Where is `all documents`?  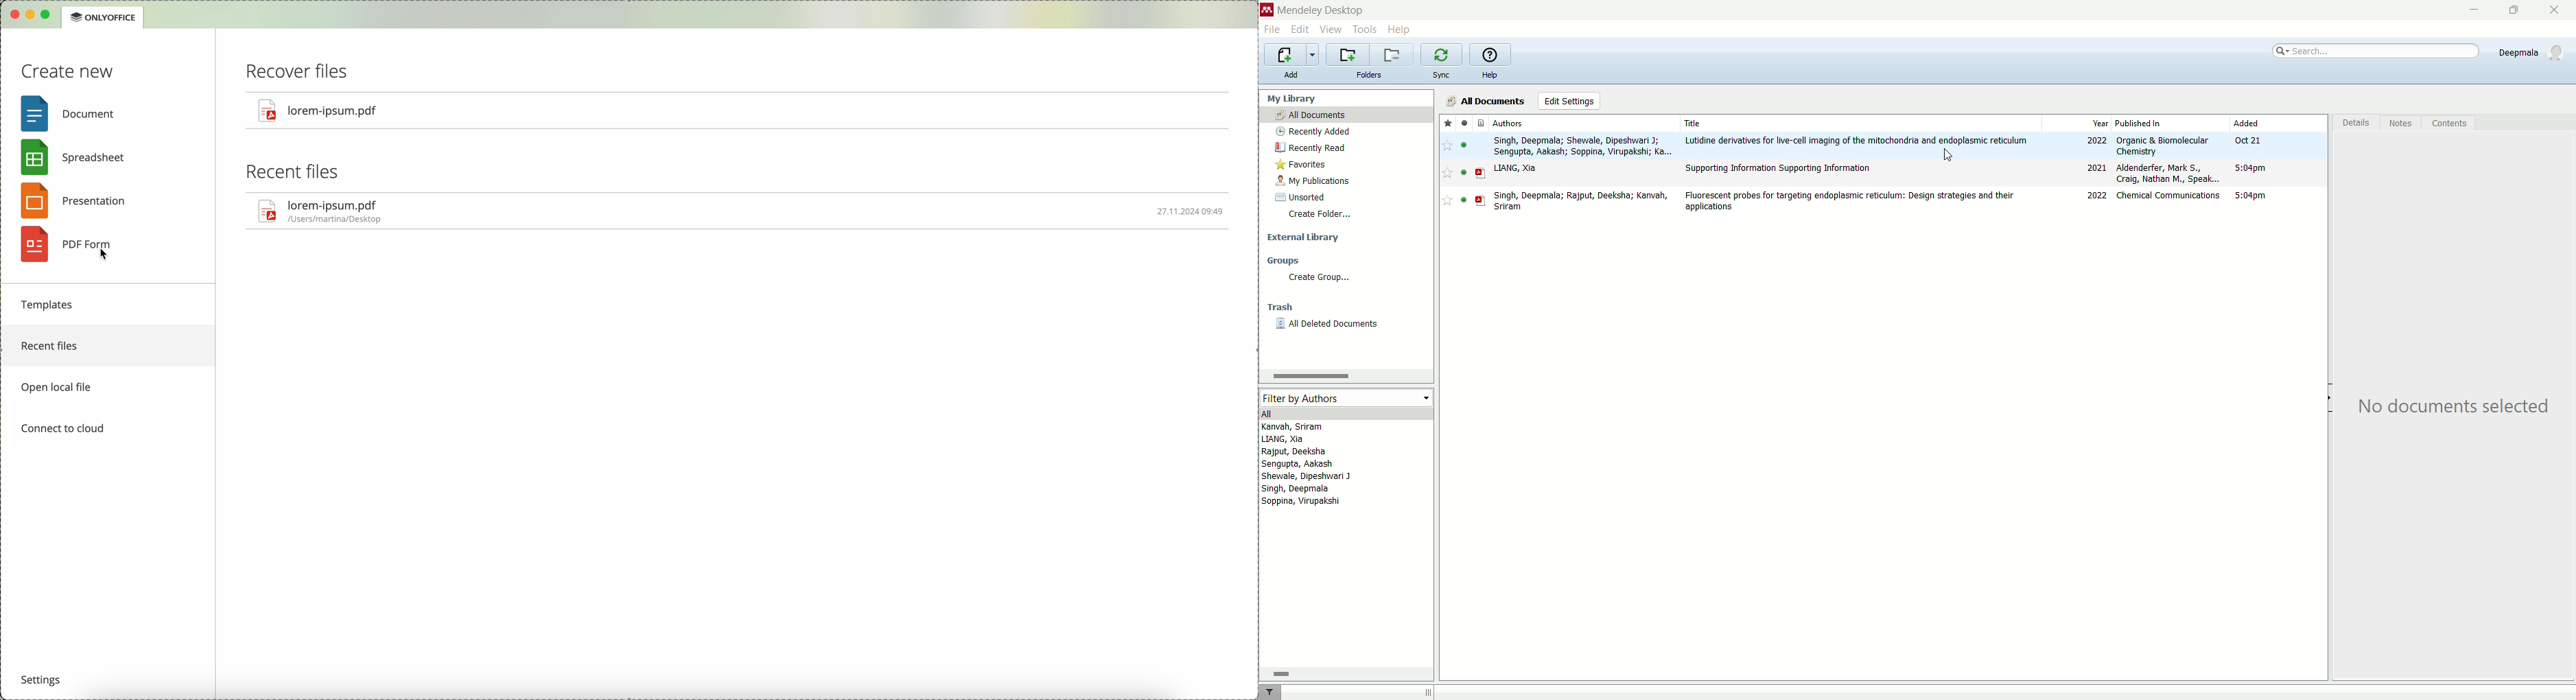
all documents is located at coordinates (1483, 101).